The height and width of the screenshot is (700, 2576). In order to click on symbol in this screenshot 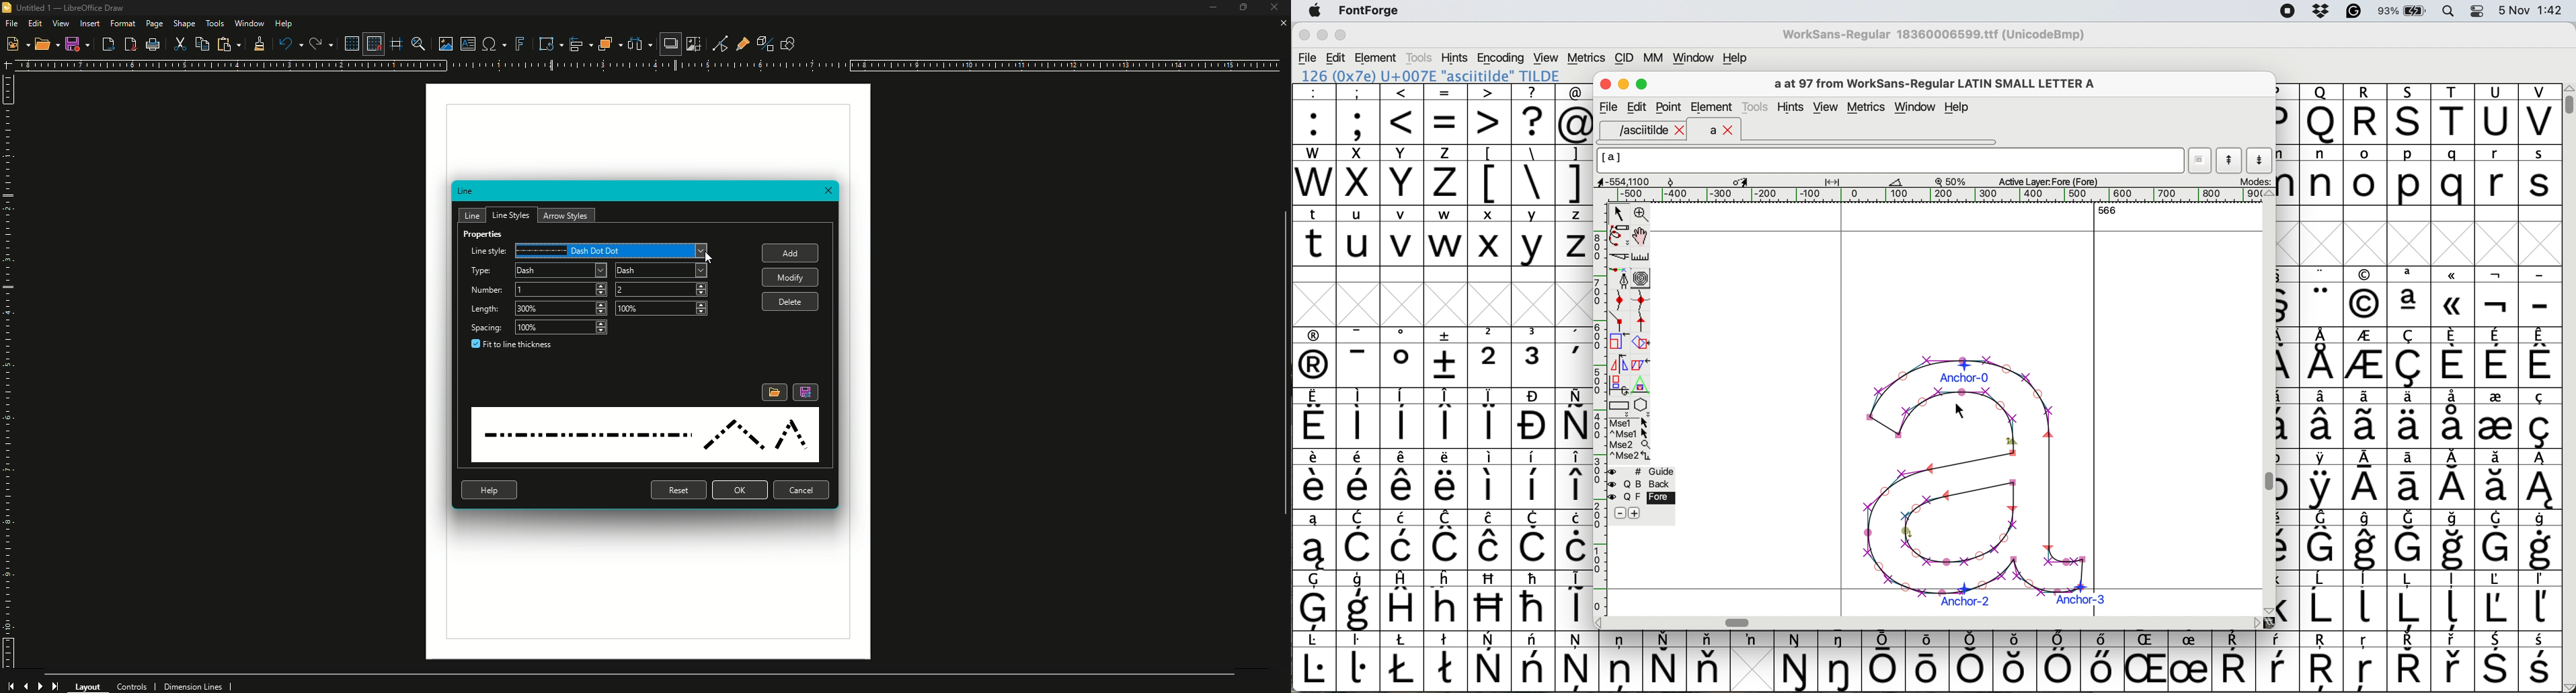, I will do `click(1708, 661)`.